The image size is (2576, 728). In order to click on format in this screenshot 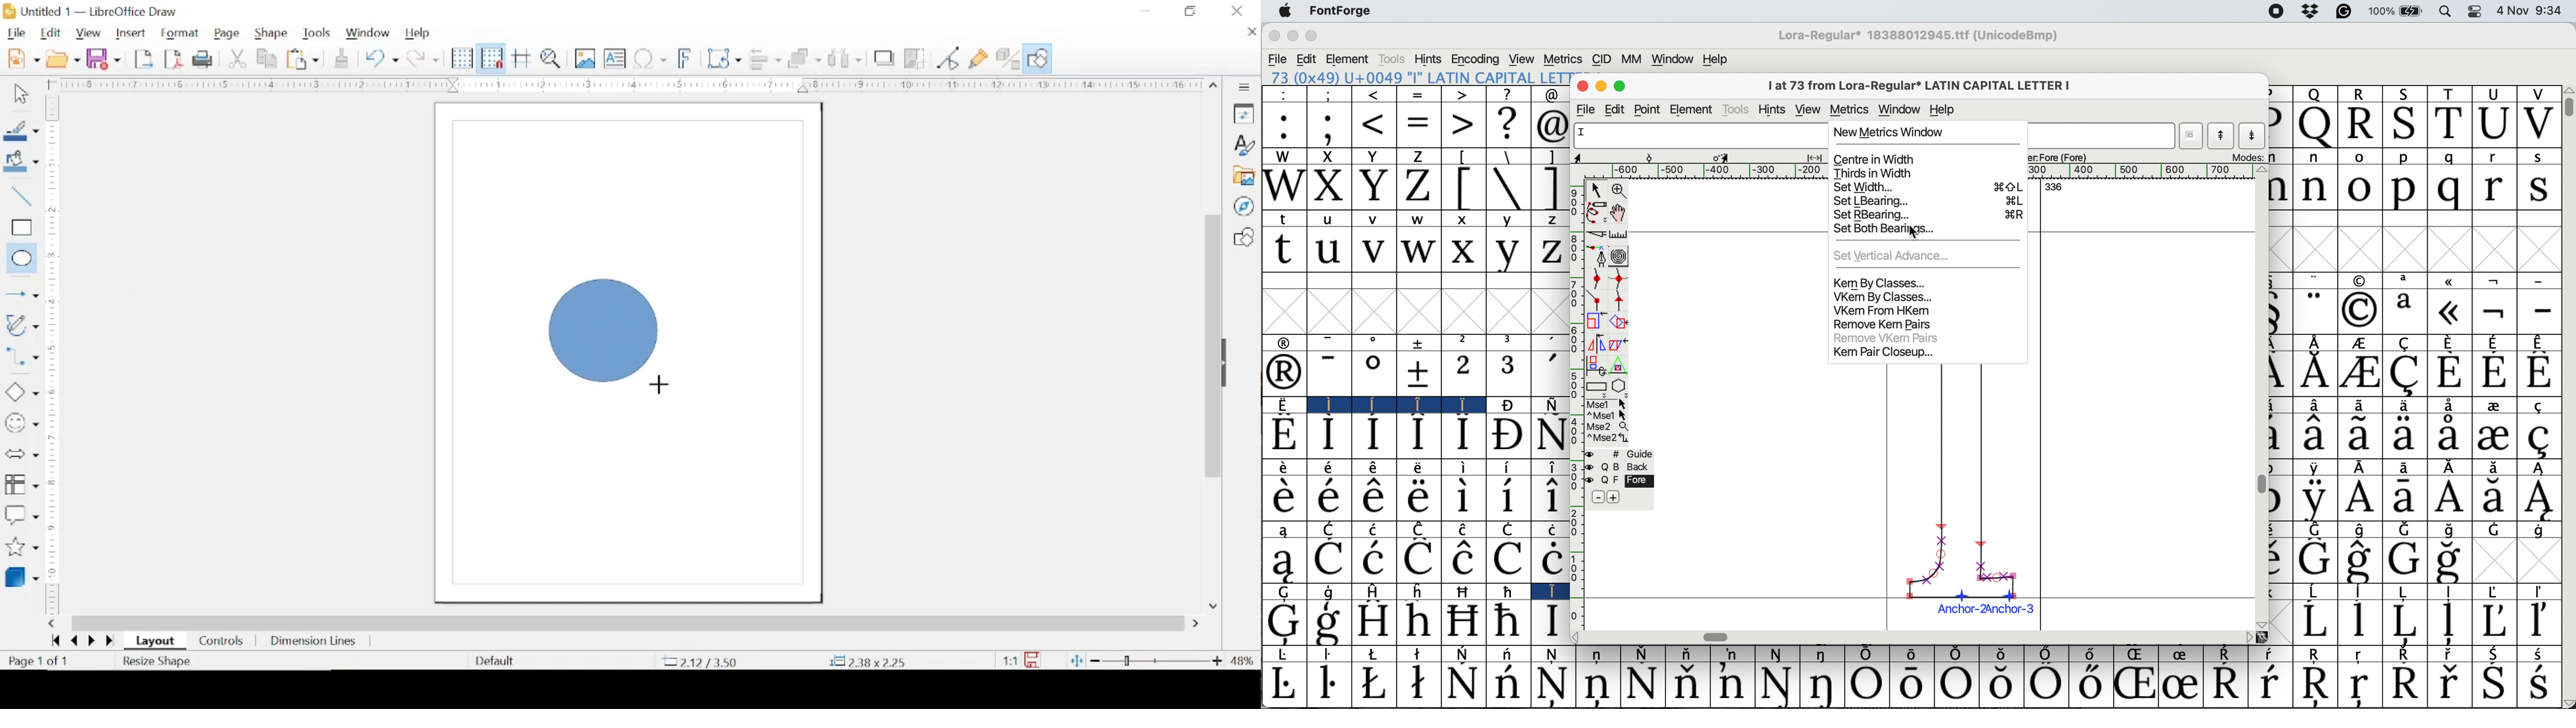, I will do `click(182, 32)`.